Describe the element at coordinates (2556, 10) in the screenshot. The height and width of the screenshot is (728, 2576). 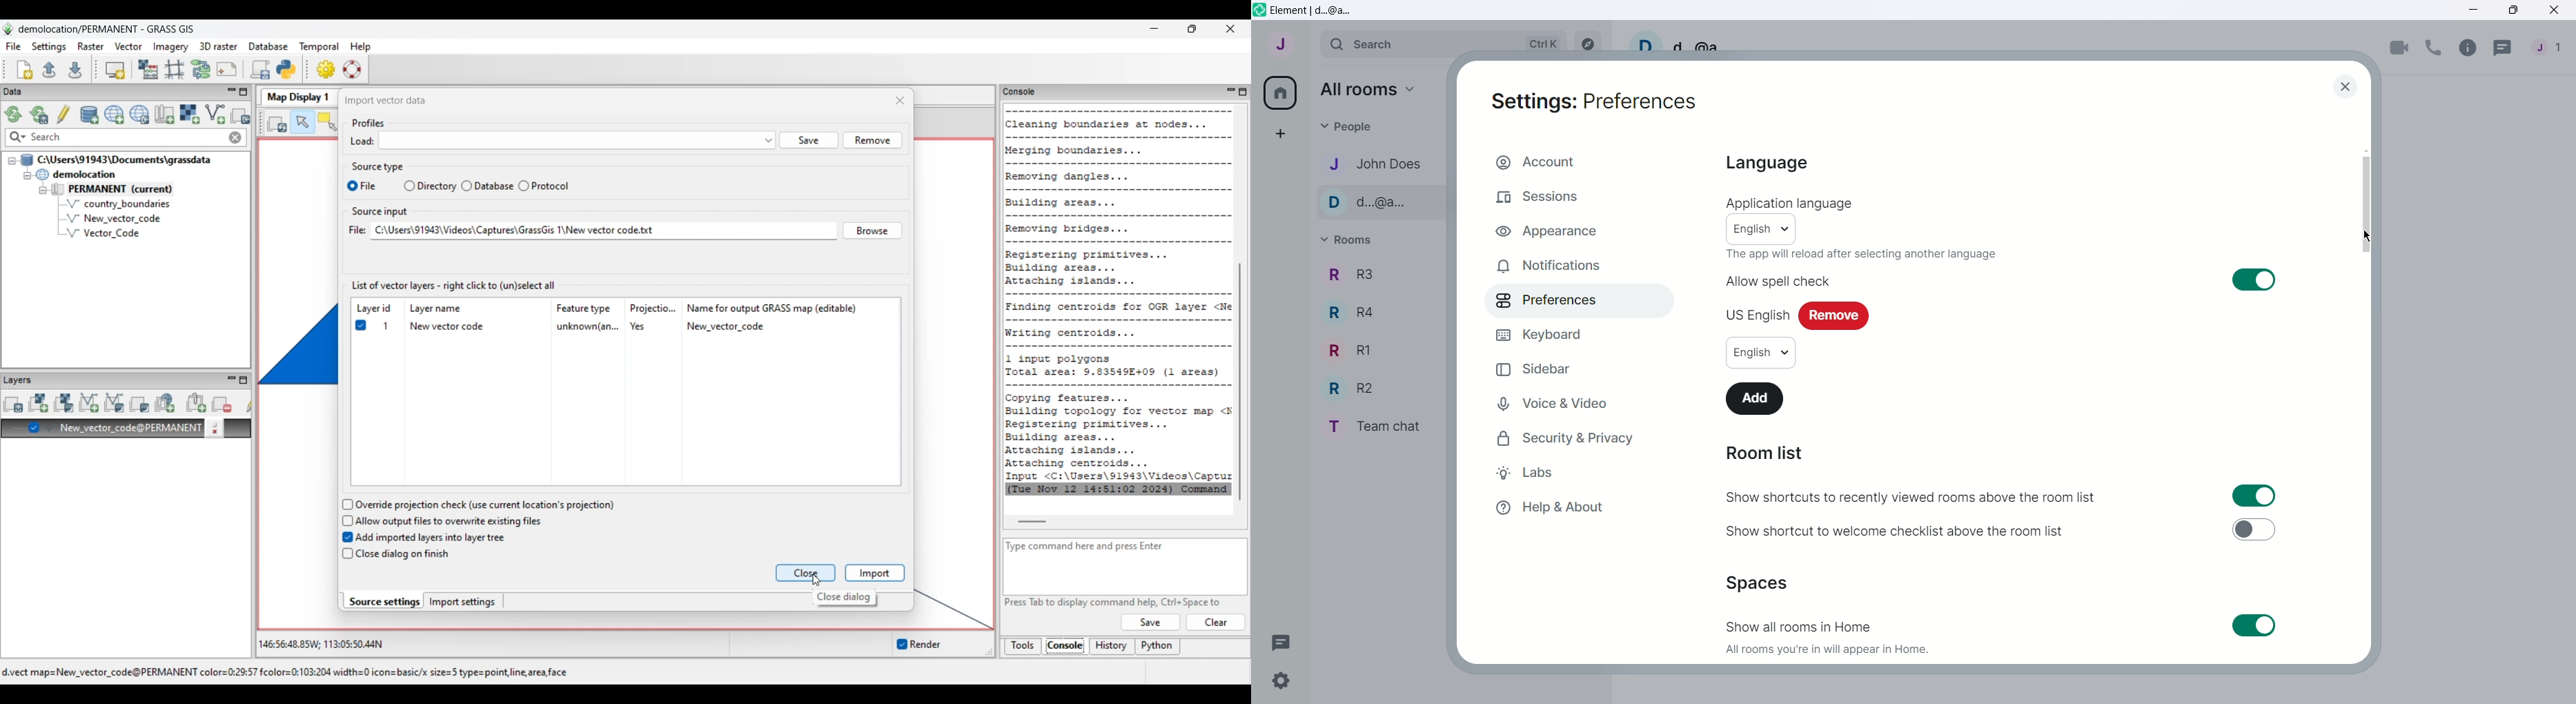
I see `Close` at that location.